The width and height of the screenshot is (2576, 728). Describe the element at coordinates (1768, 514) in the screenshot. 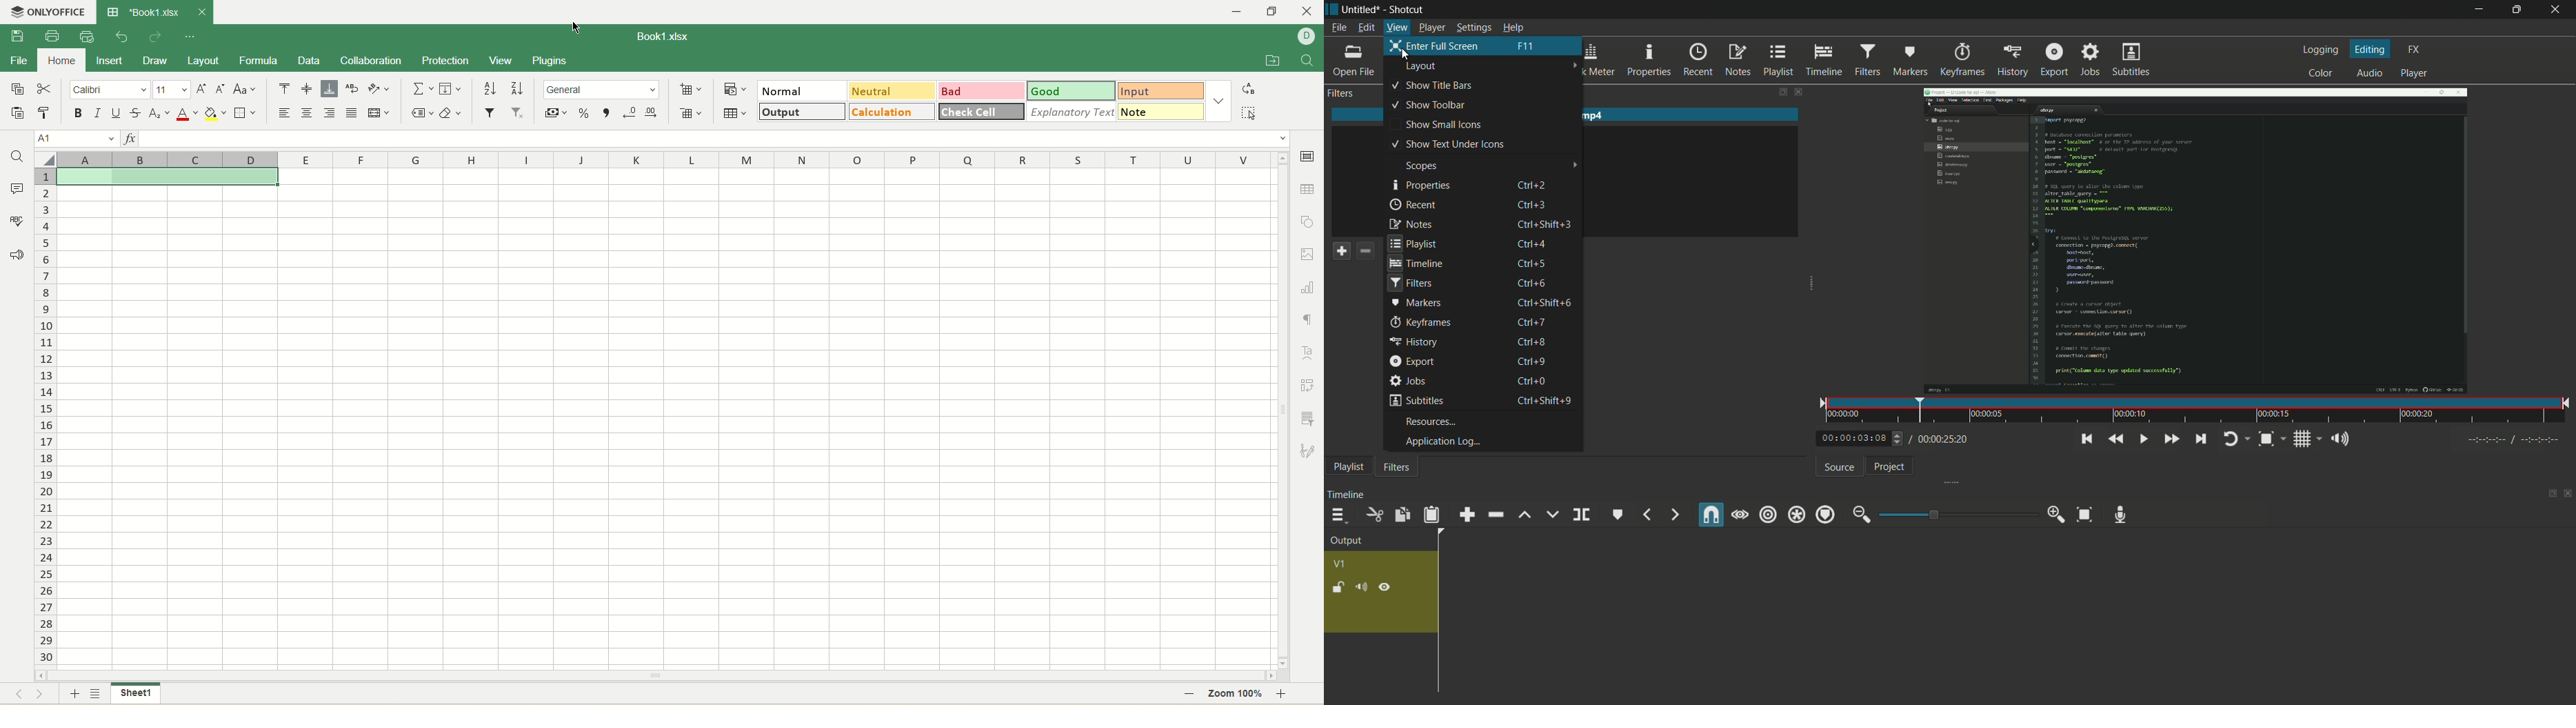

I see `ripple` at that location.